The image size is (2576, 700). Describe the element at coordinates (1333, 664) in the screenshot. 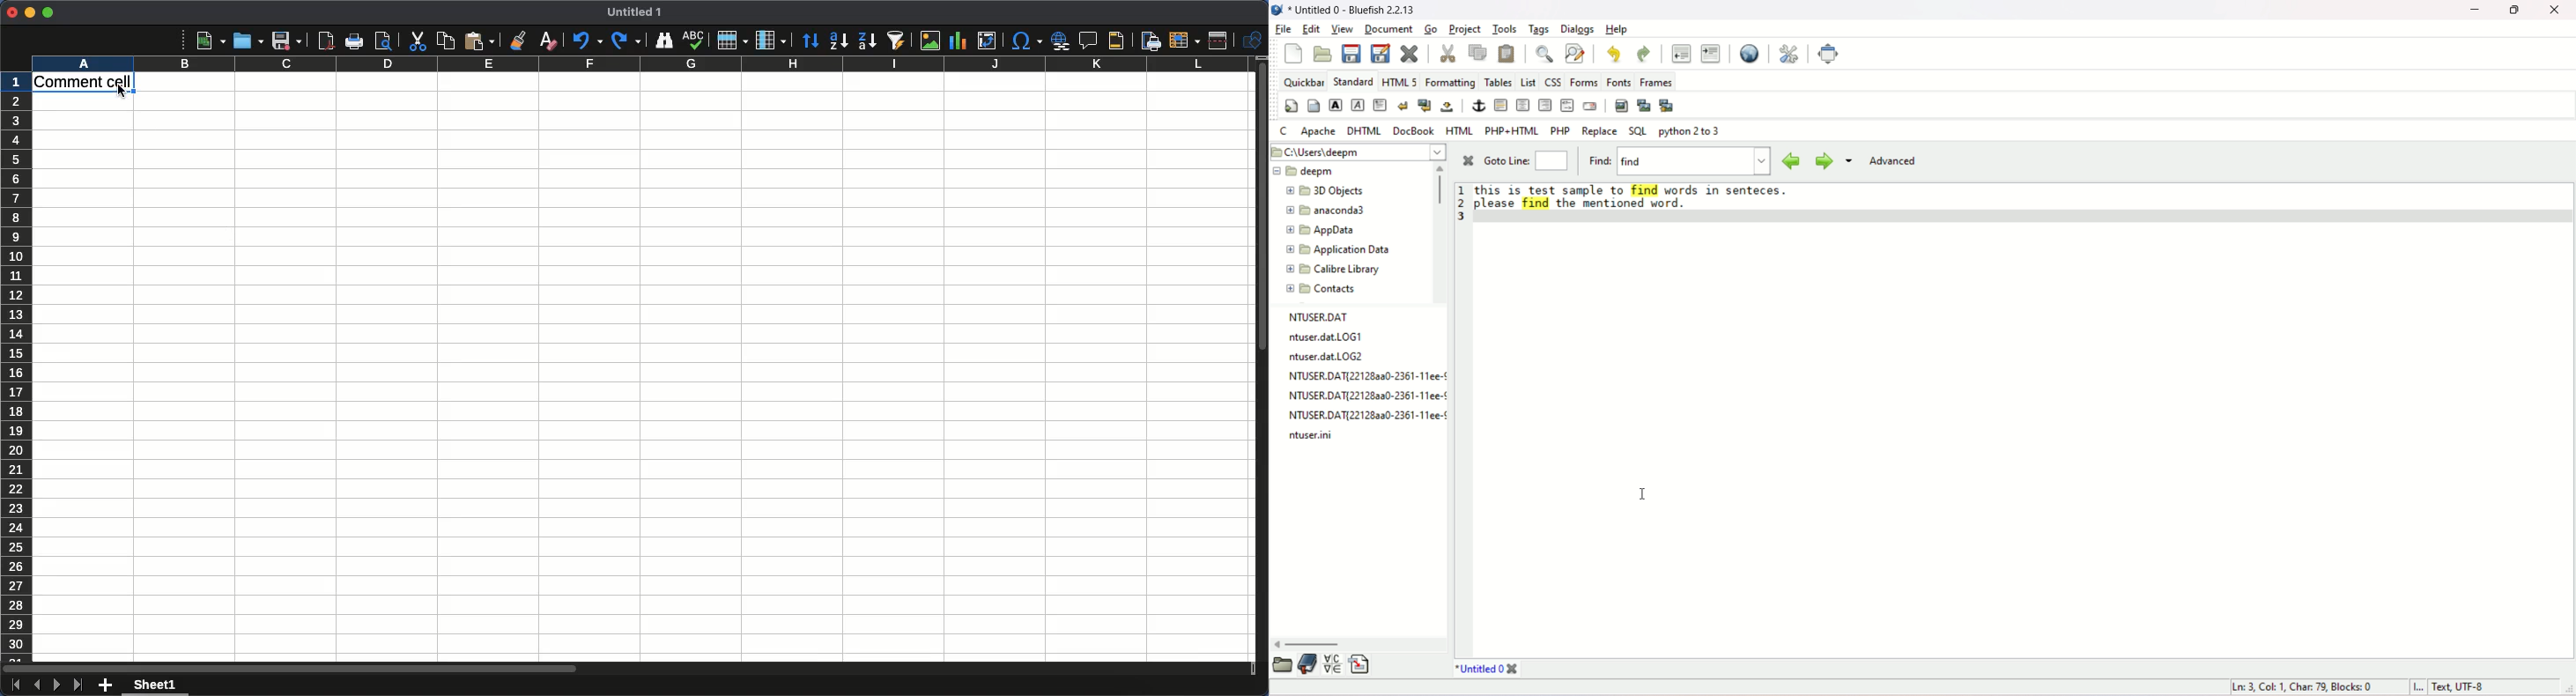

I see `insert special character` at that location.